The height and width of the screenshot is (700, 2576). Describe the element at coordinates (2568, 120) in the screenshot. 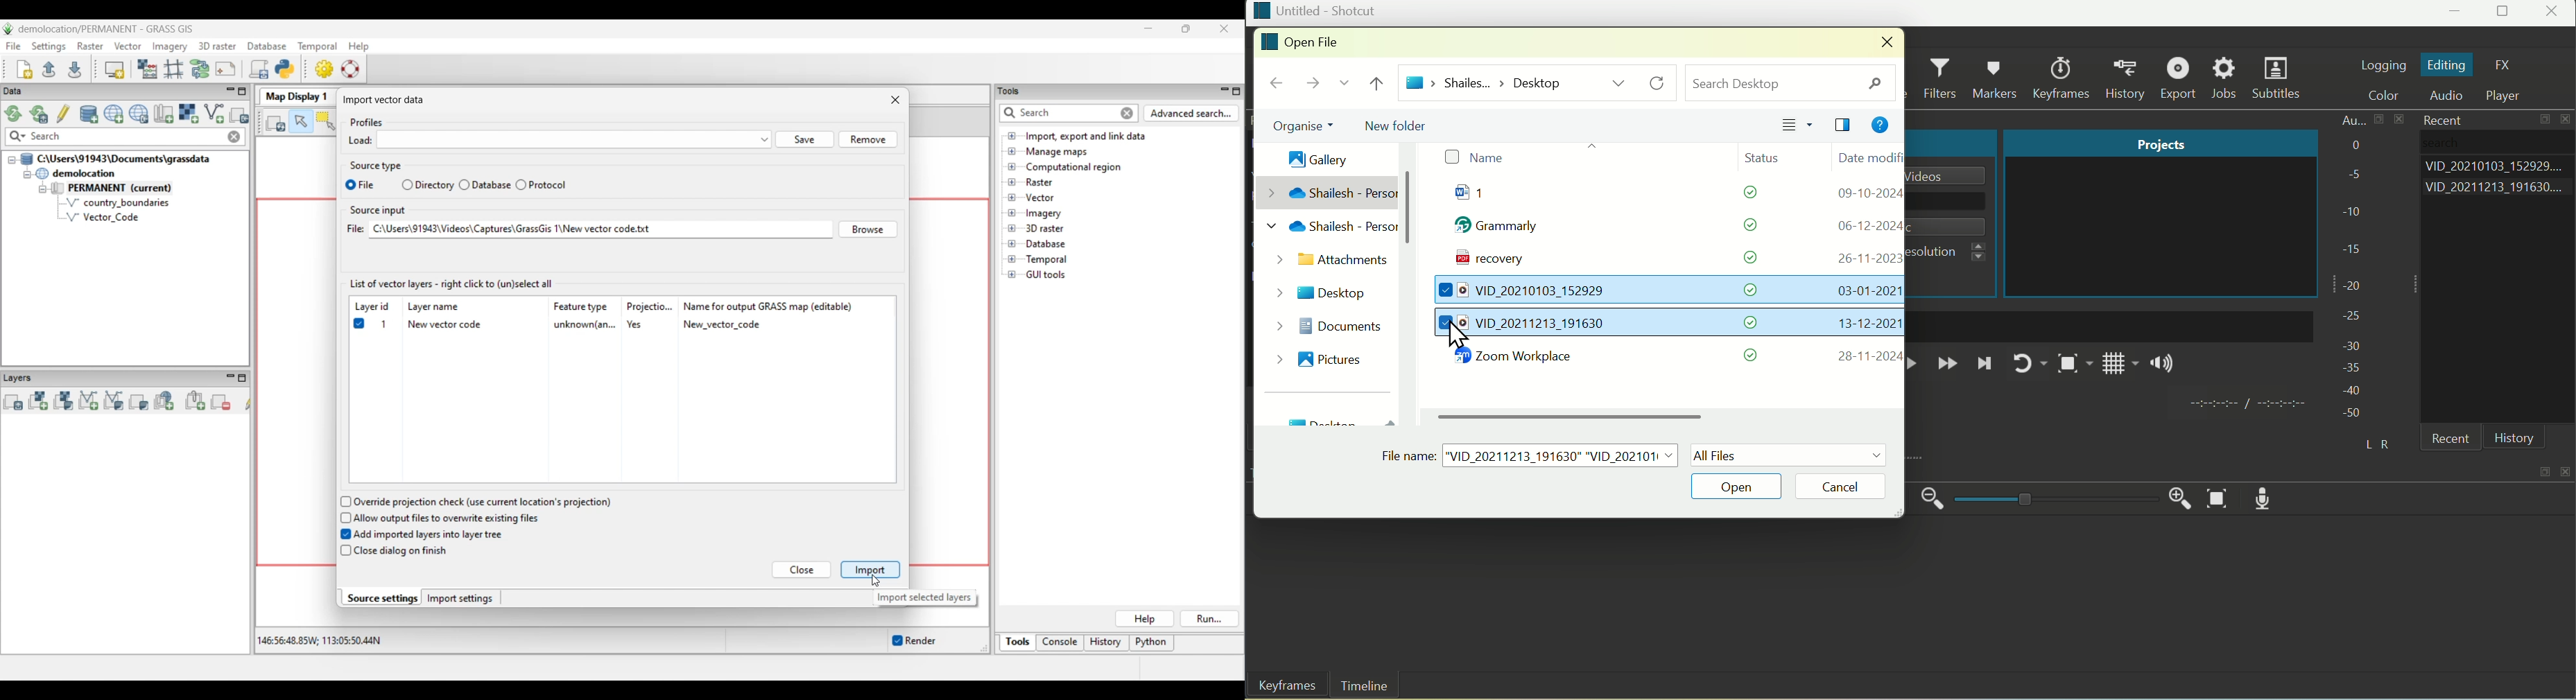

I see `close` at that location.